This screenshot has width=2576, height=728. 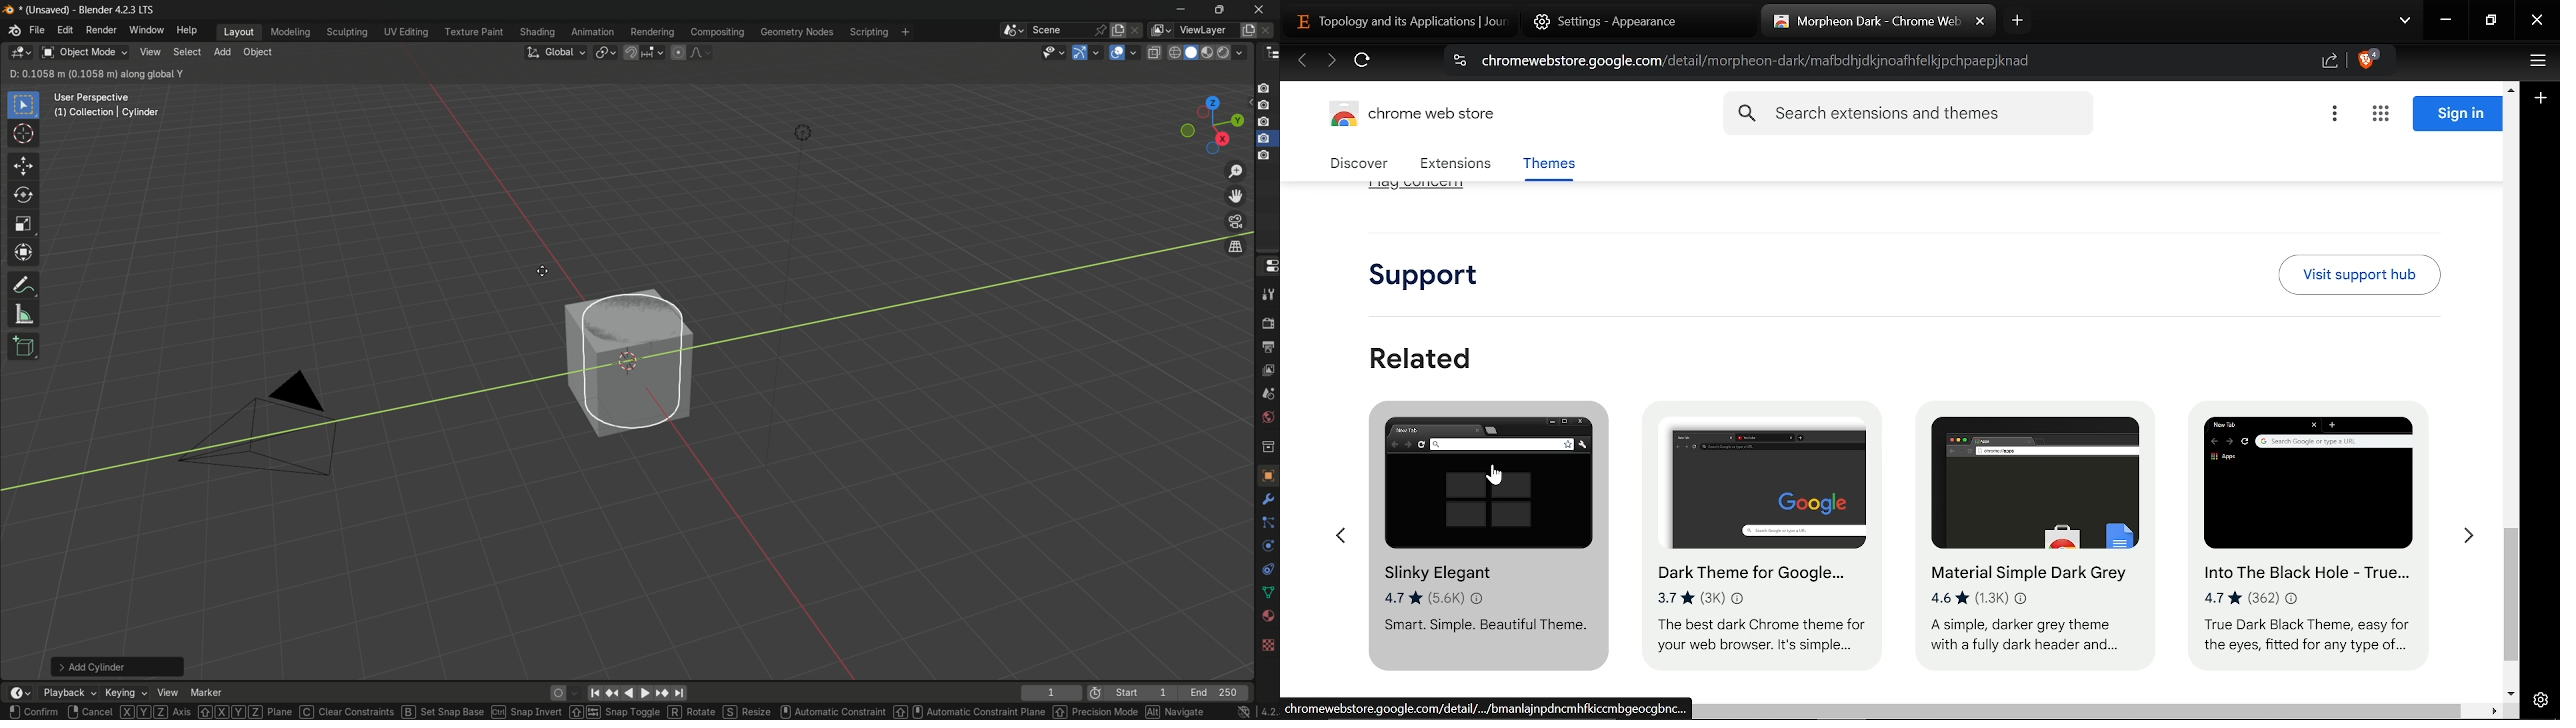 I want to click on object menu, so click(x=259, y=53).